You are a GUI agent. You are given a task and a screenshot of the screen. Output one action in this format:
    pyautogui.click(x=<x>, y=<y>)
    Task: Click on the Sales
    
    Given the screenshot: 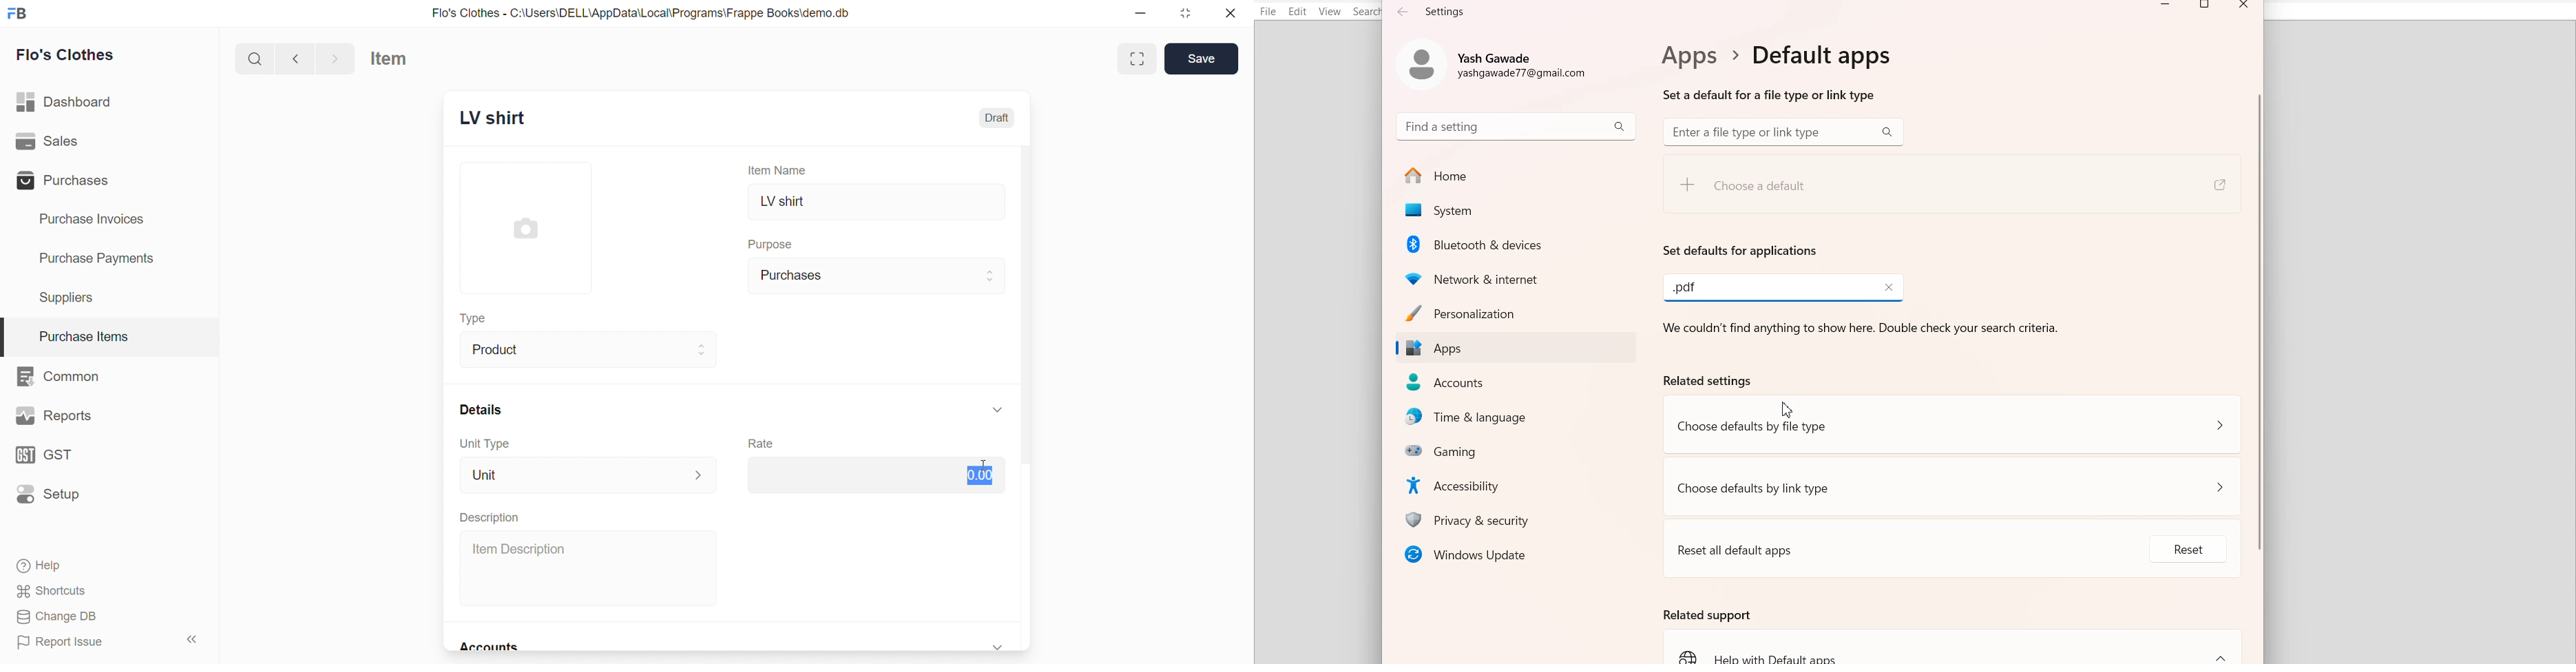 What is the action you would take?
    pyautogui.click(x=67, y=142)
    